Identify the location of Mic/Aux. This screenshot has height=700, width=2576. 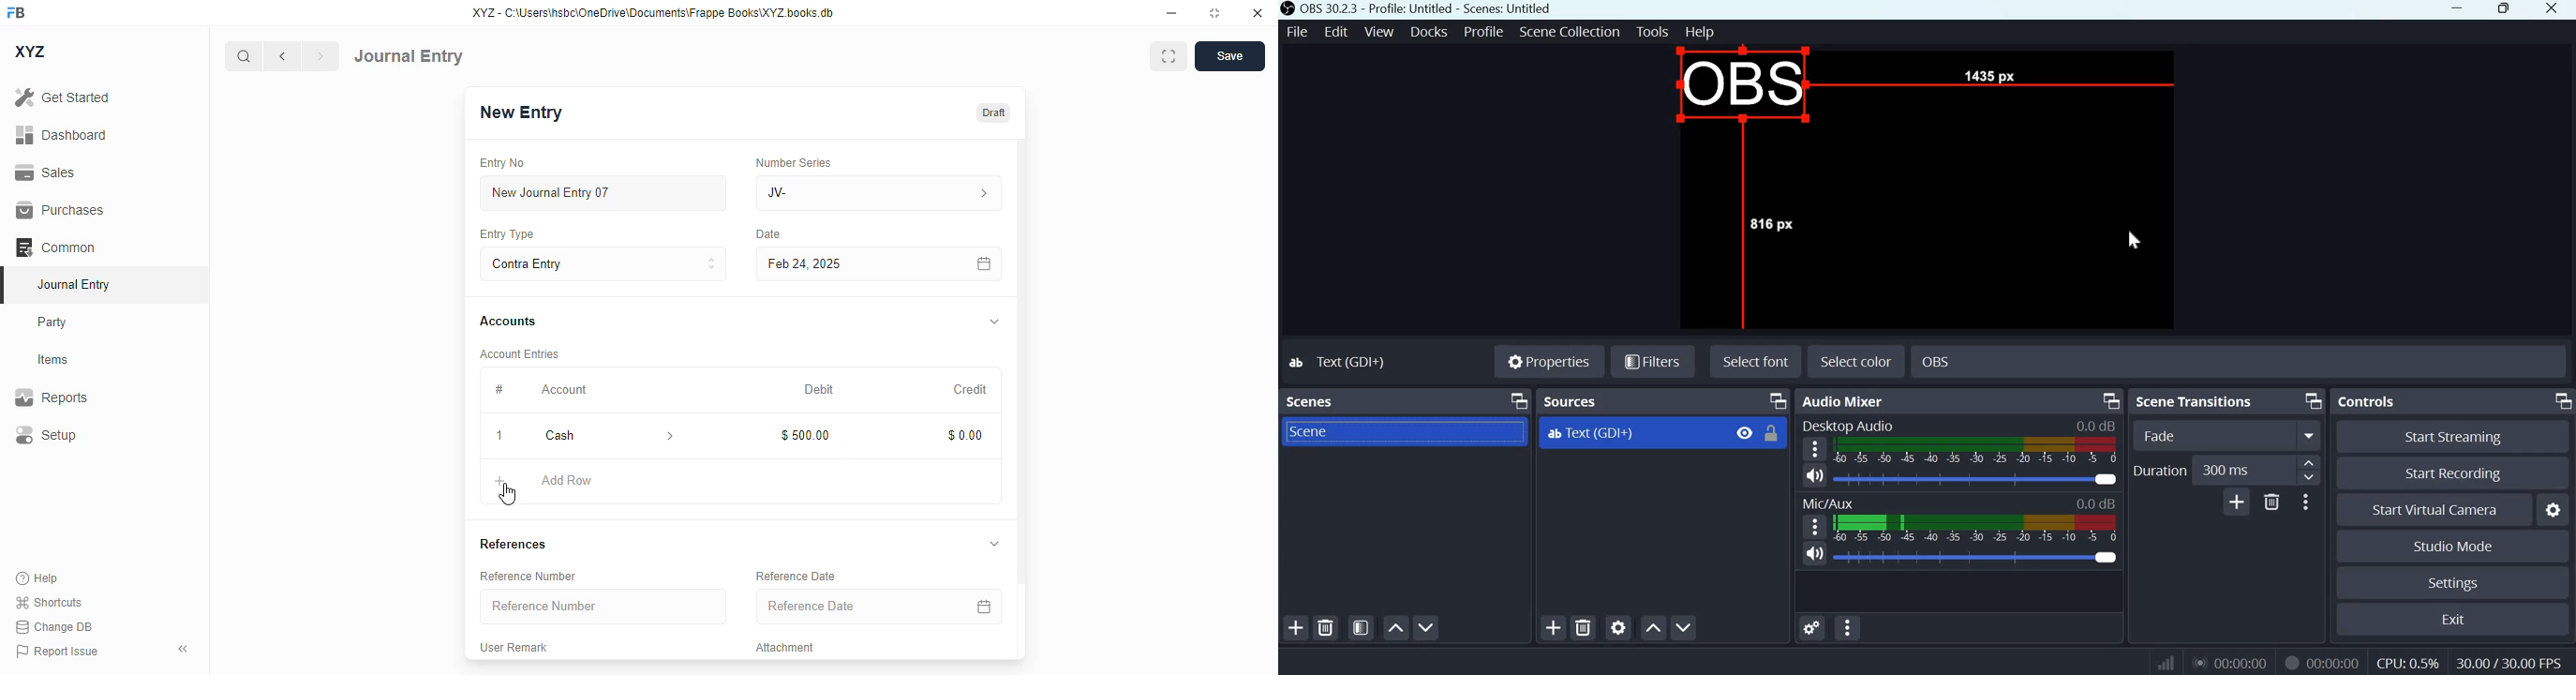
(1829, 503).